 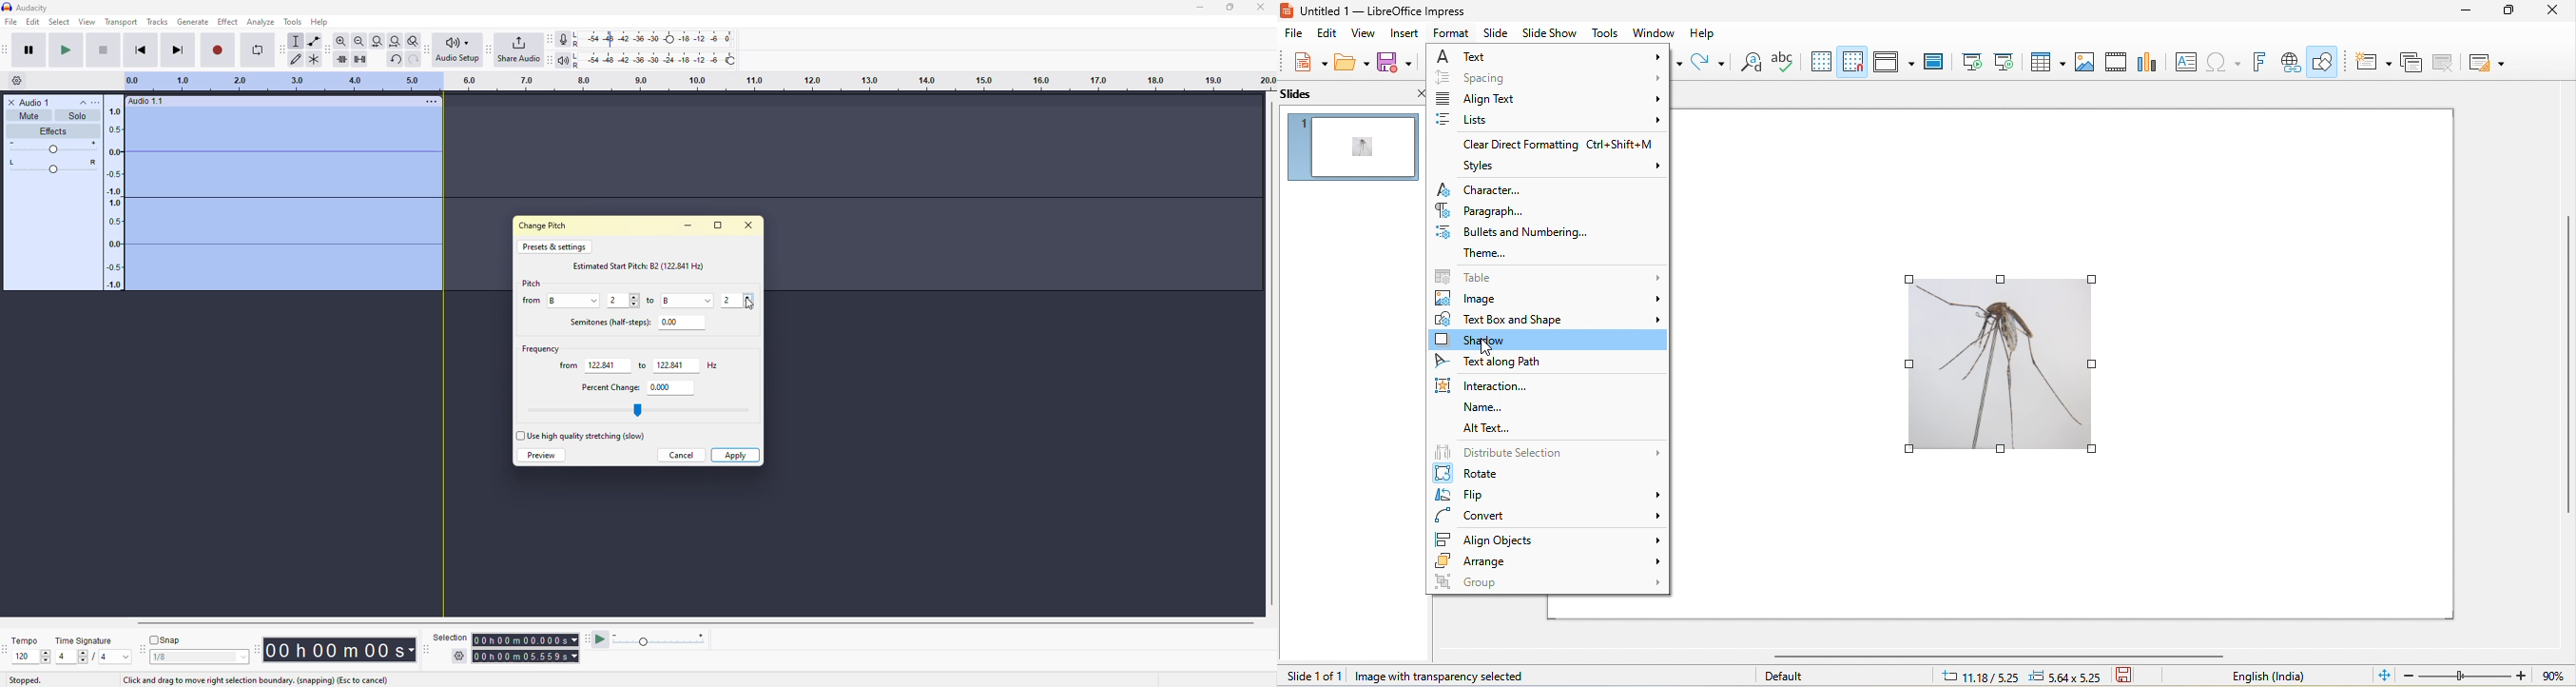 What do you see at coordinates (2445, 63) in the screenshot?
I see `delete slide` at bounding box center [2445, 63].